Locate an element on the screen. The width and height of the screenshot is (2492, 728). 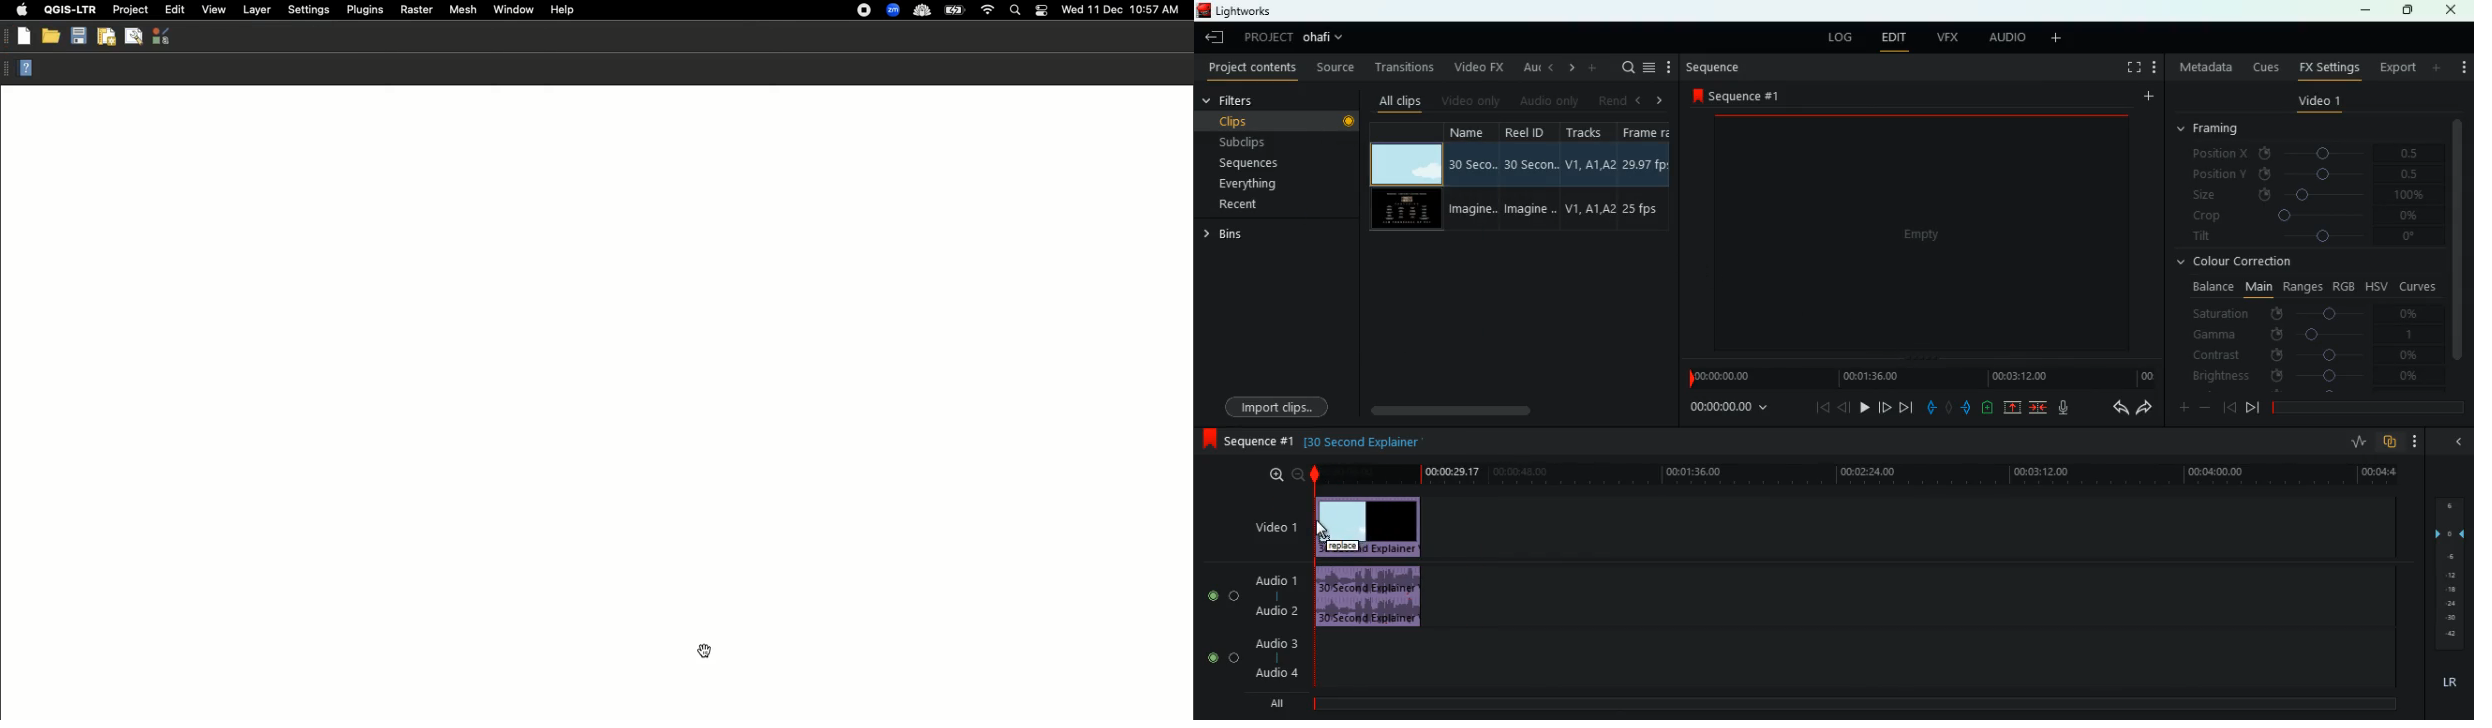
audio only is located at coordinates (1548, 102).